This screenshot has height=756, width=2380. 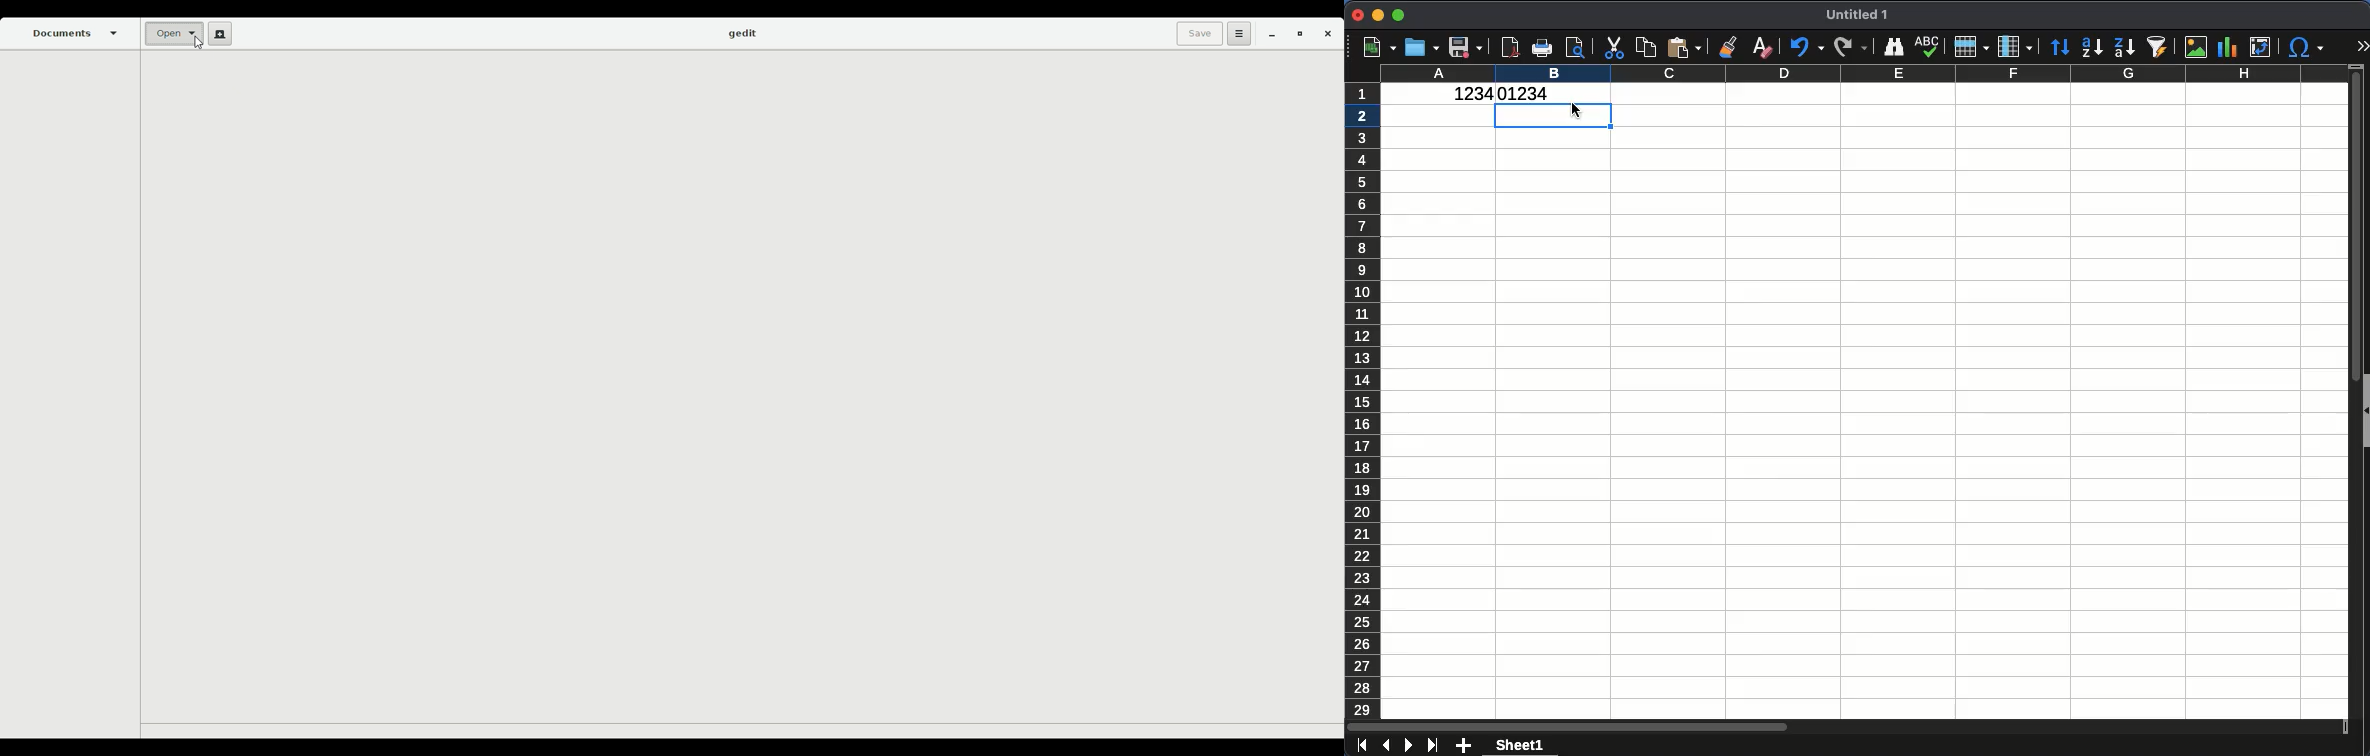 I want to click on pivot table, so click(x=2262, y=47).